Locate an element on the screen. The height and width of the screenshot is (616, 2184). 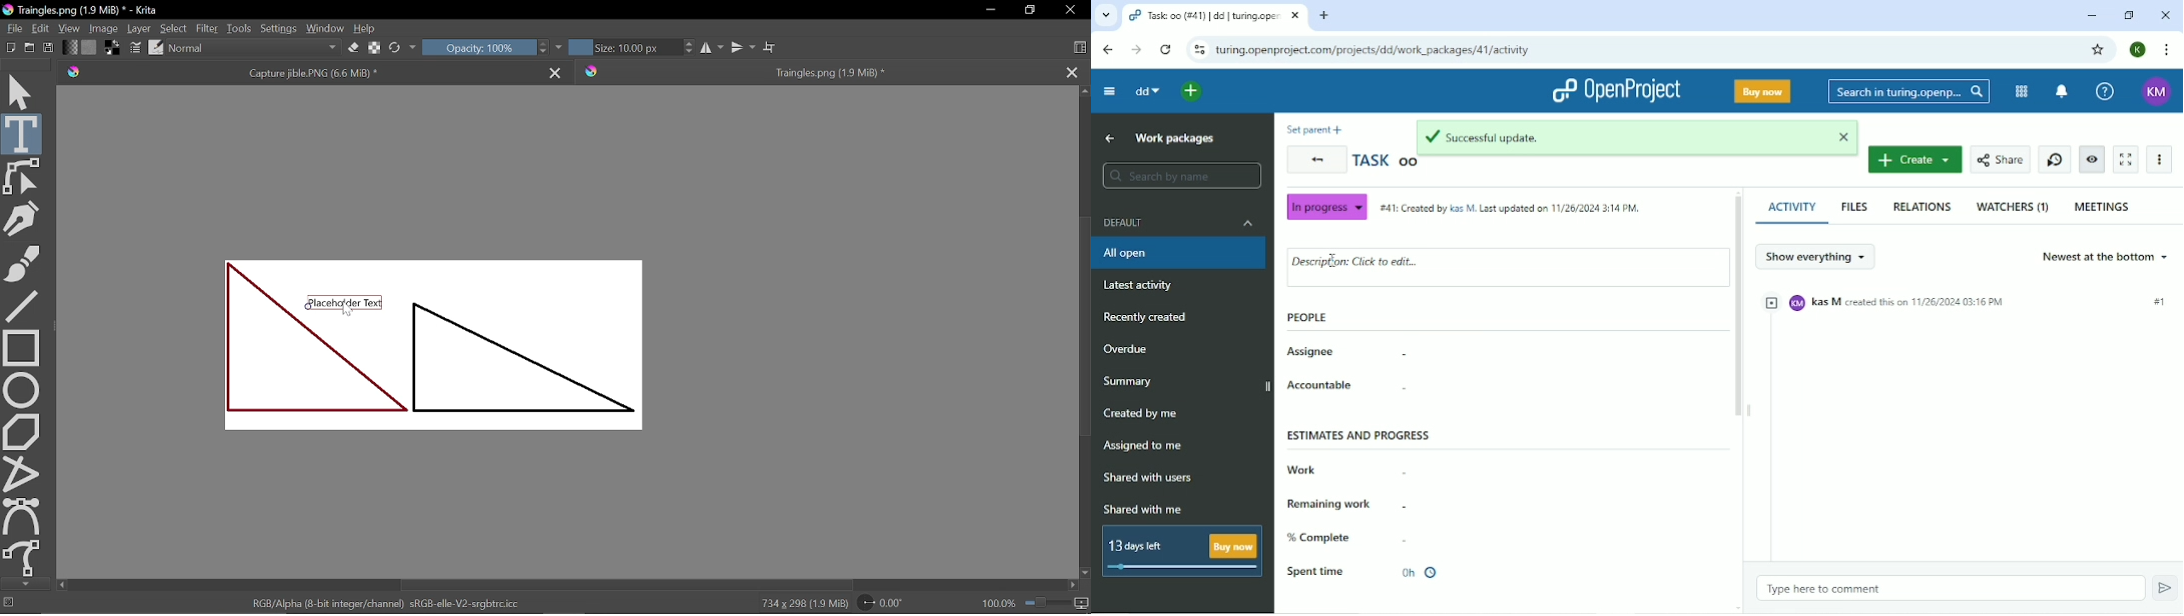
Normal is located at coordinates (256, 49).